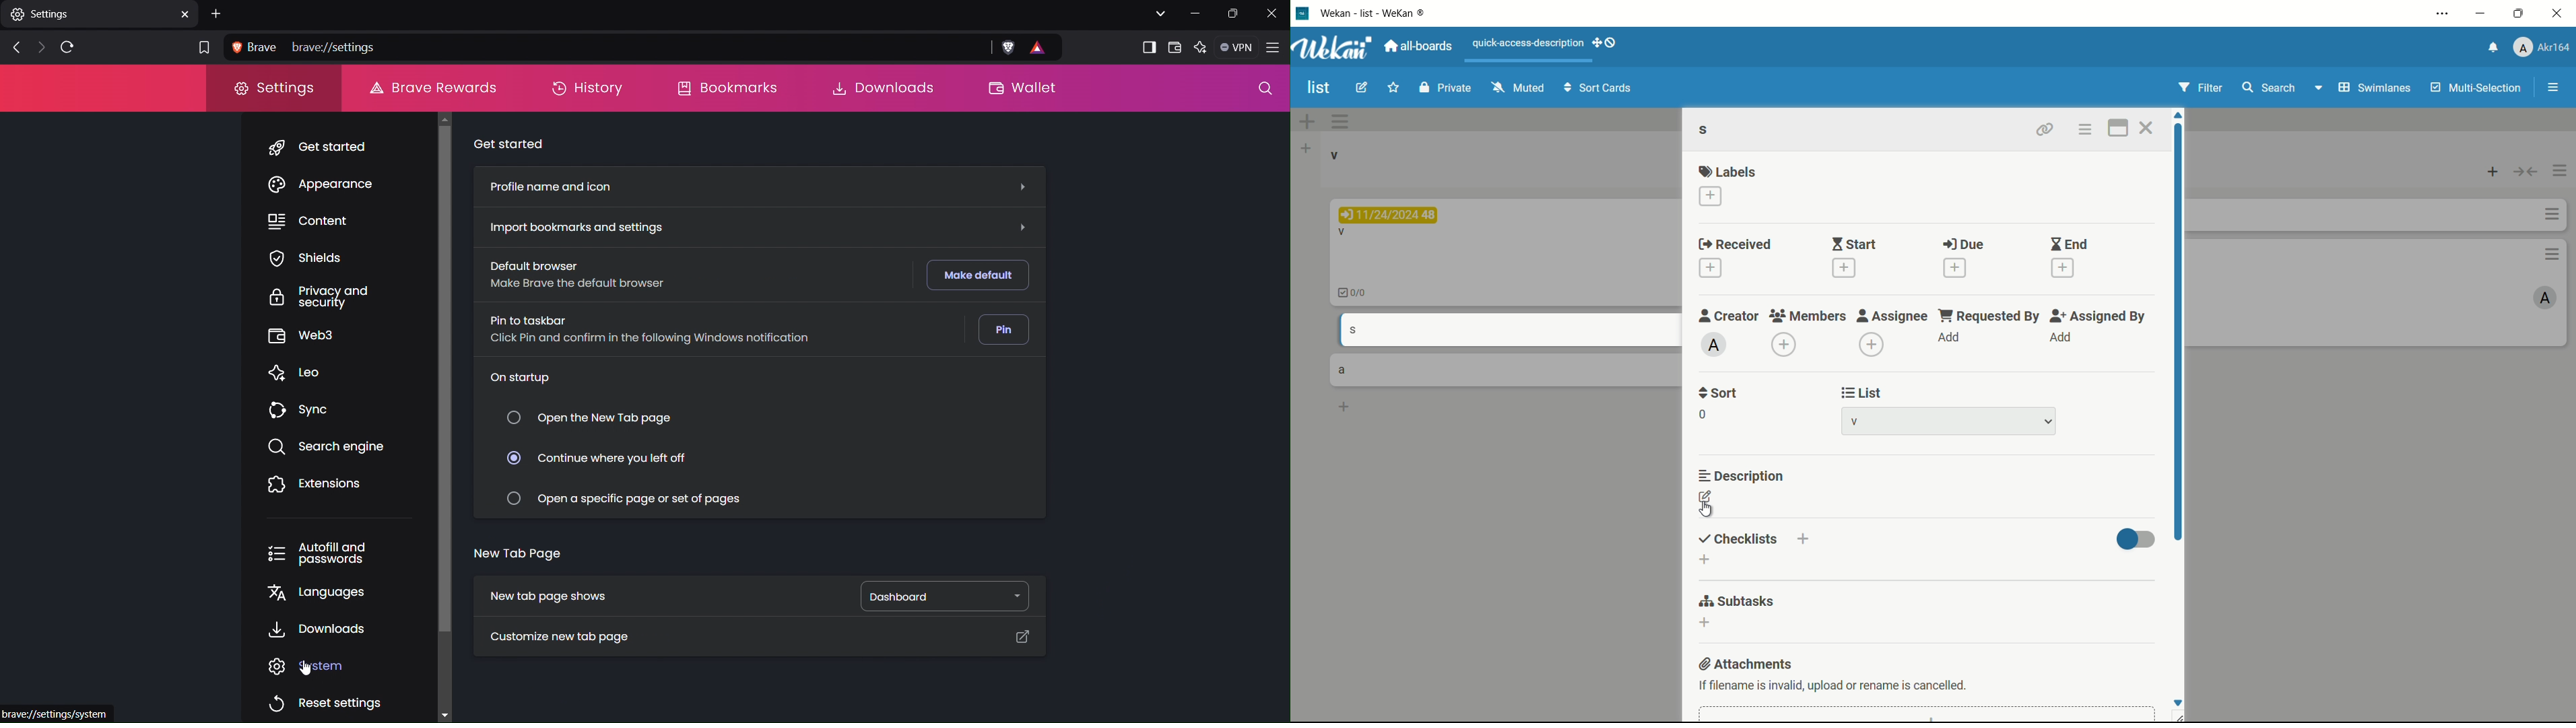 The width and height of the screenshot is (2576, 728). I want to click on app icon, so click(1304, 13).